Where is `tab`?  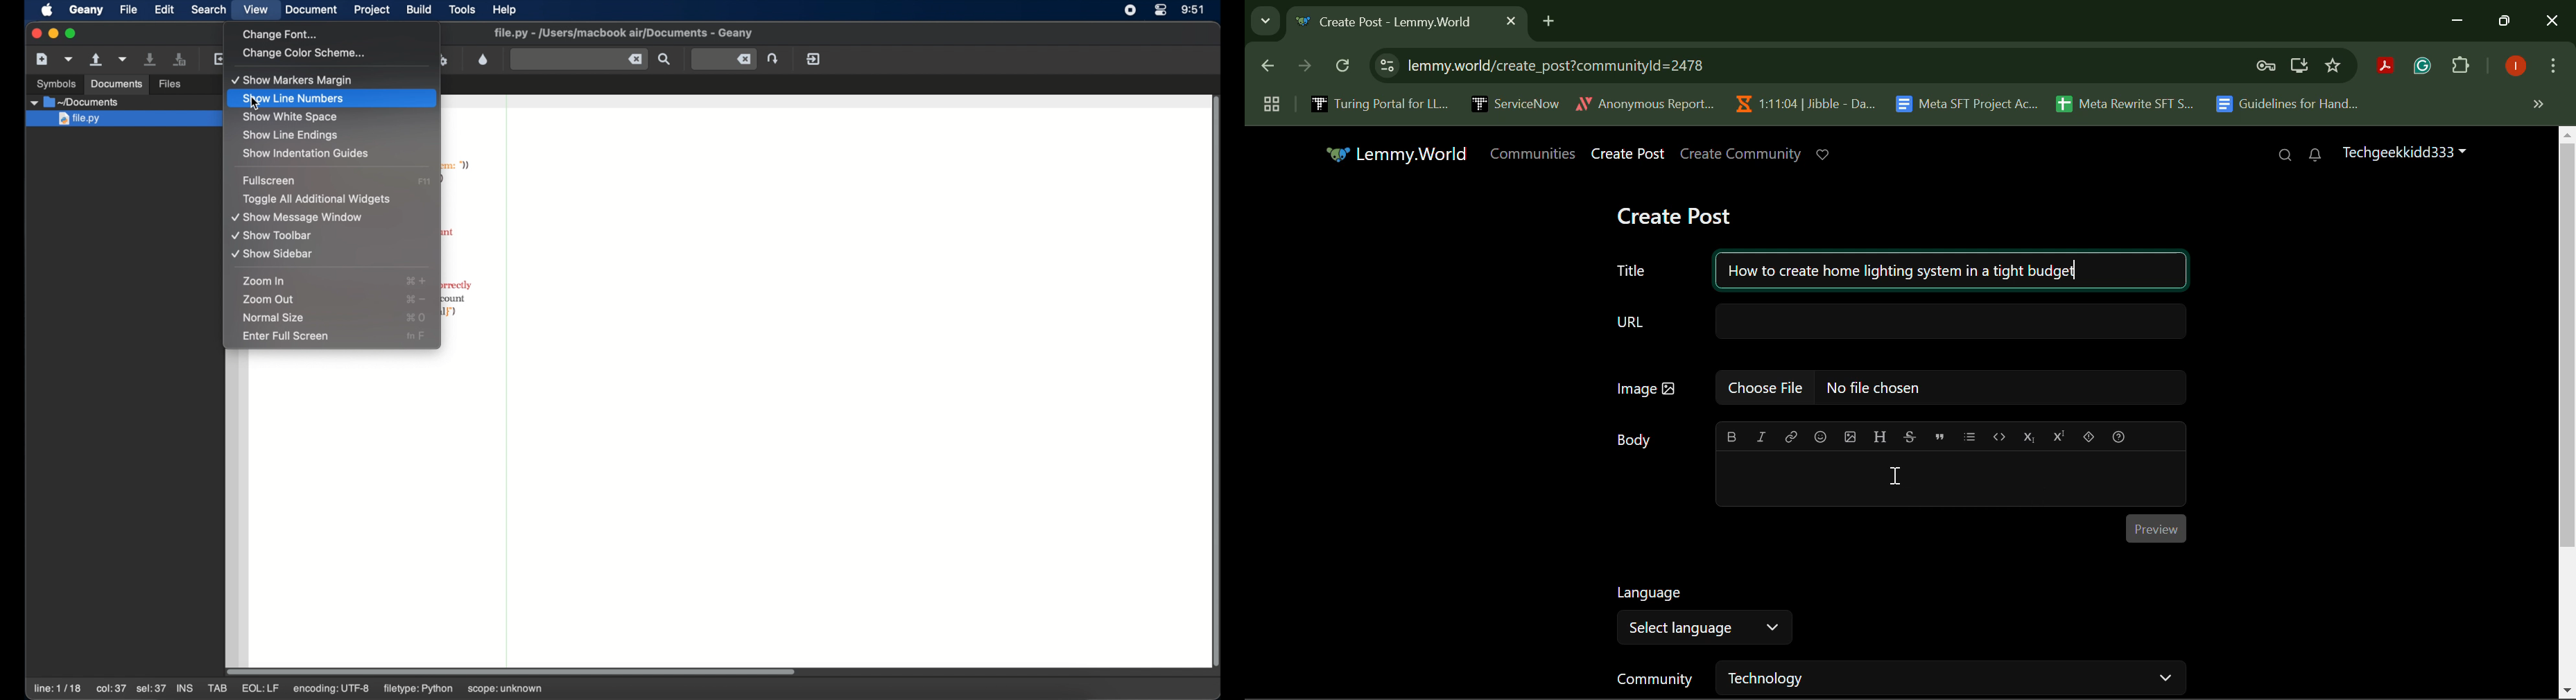 tab is located at coordinates (217, 688).